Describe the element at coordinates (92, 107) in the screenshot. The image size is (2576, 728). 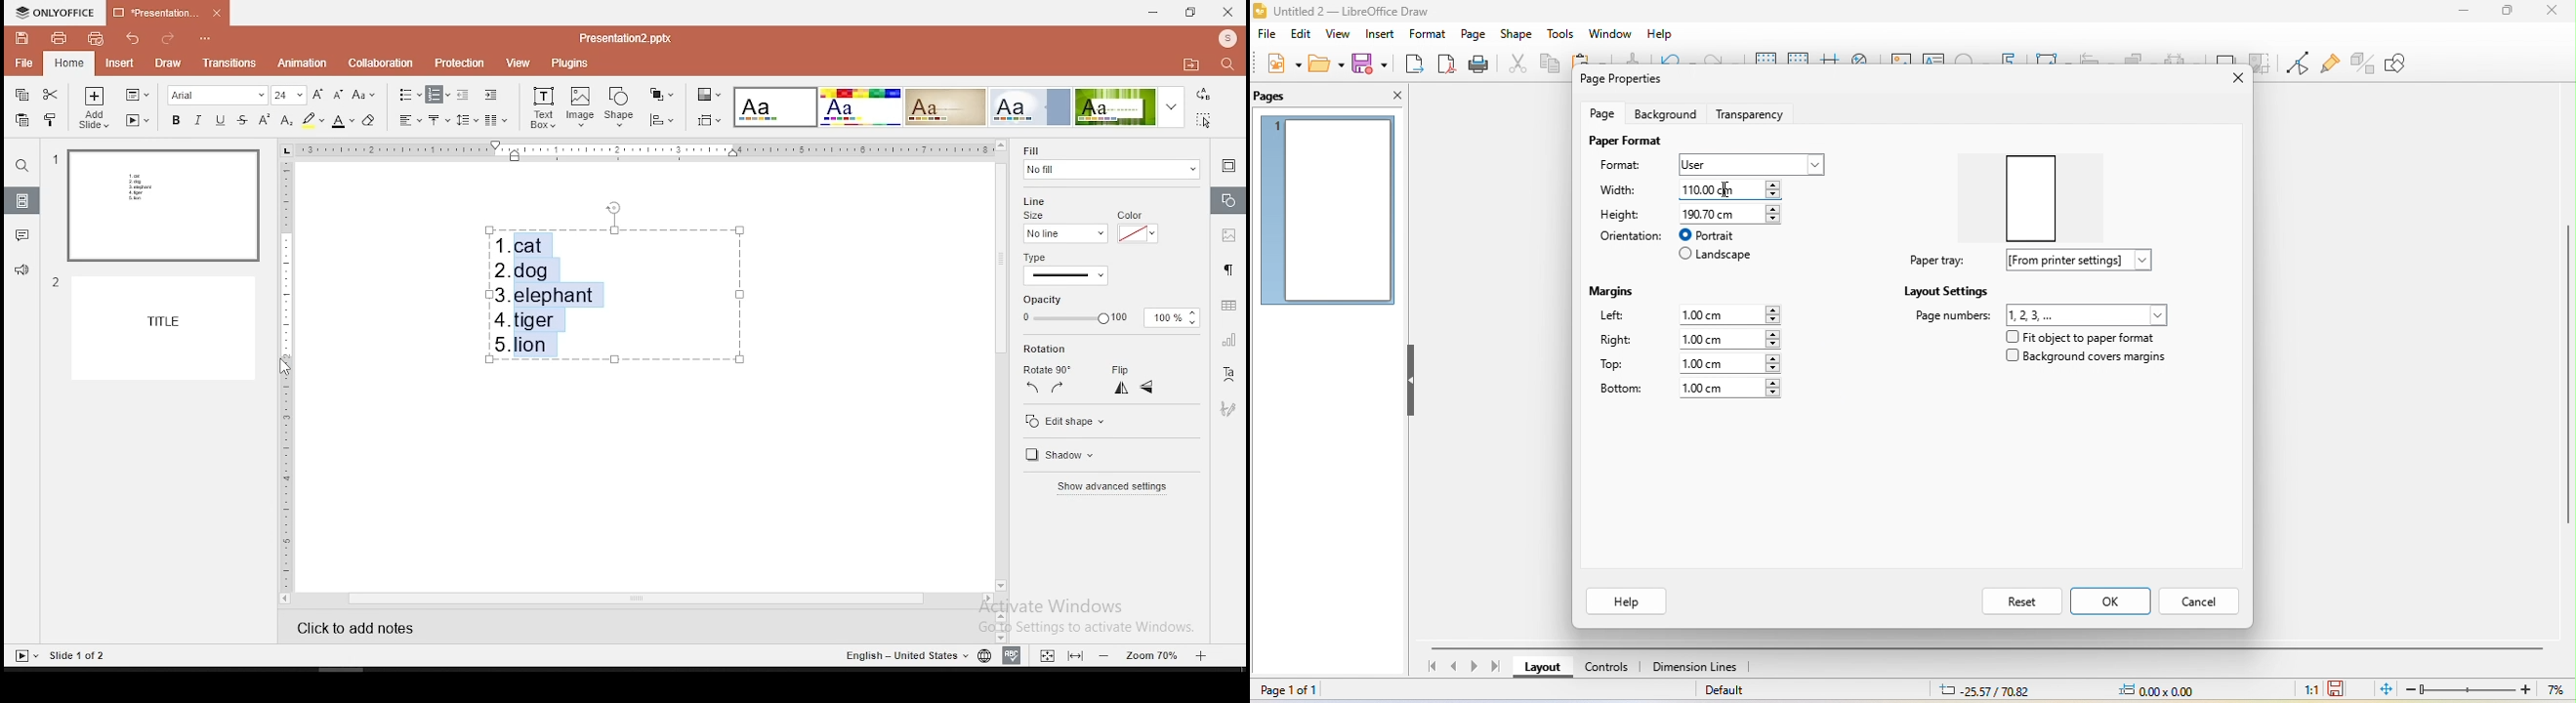
I see `add slide` at that location.